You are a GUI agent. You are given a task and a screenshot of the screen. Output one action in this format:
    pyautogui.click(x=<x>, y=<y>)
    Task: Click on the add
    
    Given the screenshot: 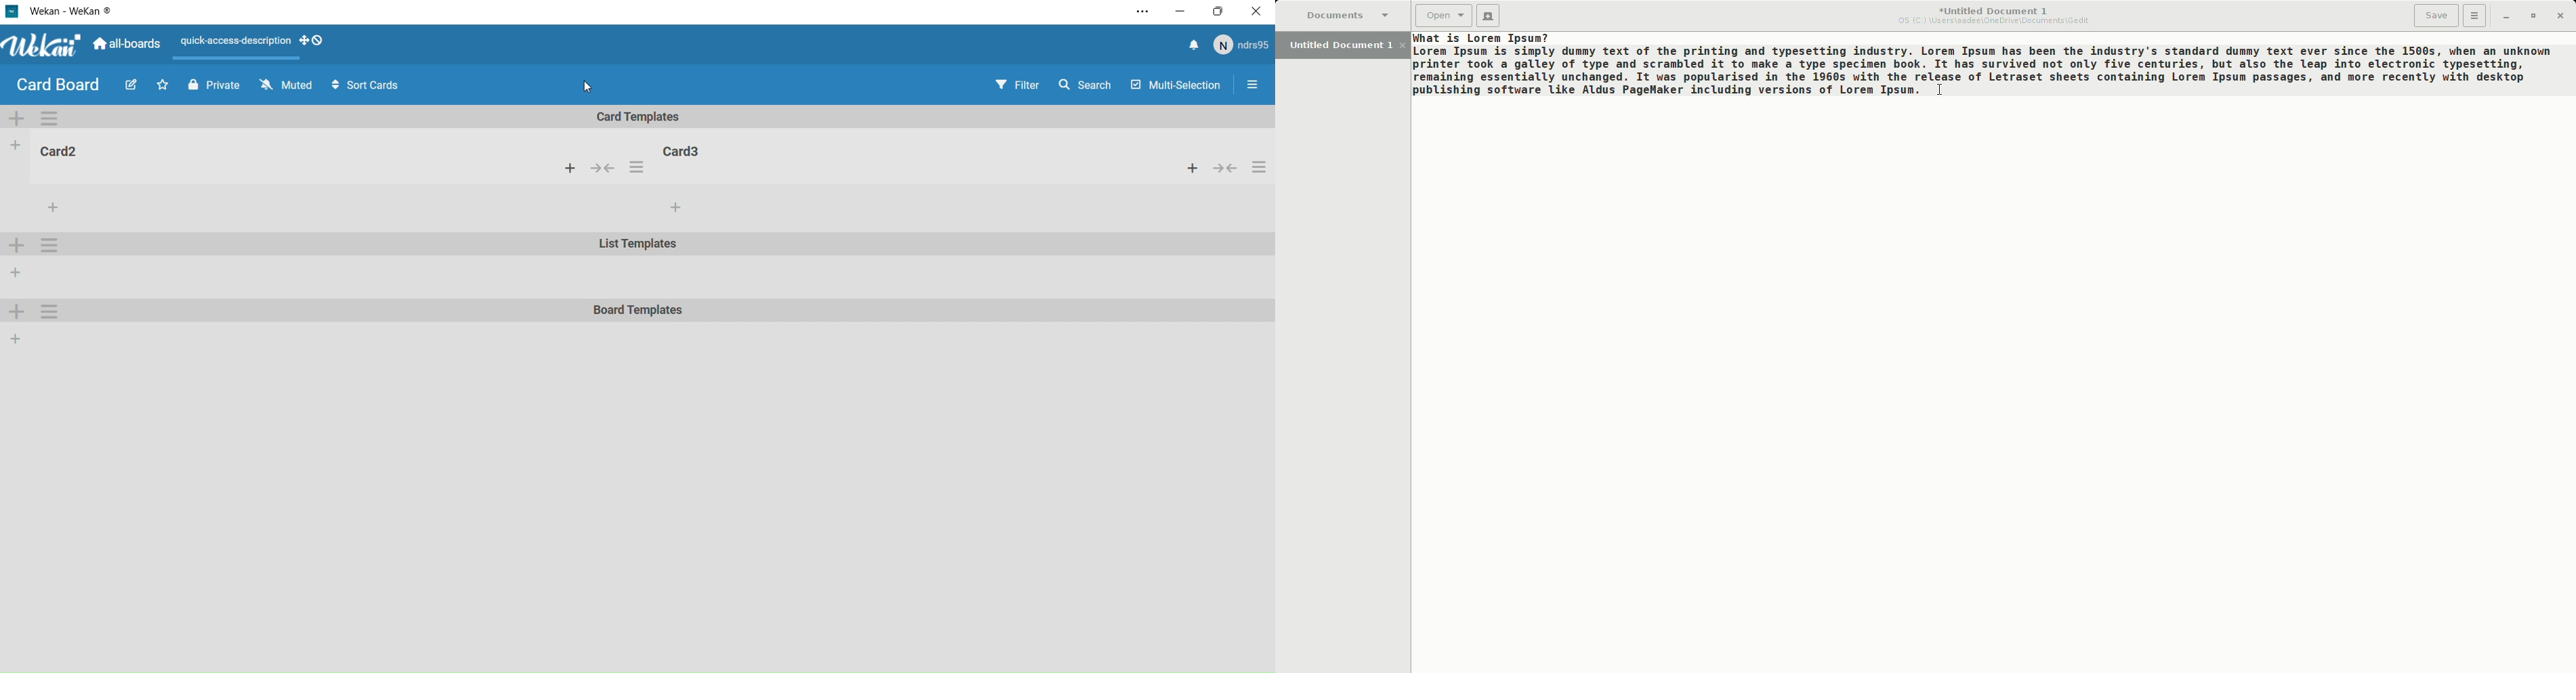 What is the action you would take?
    pyautogui.click(x=677, y=208)
    